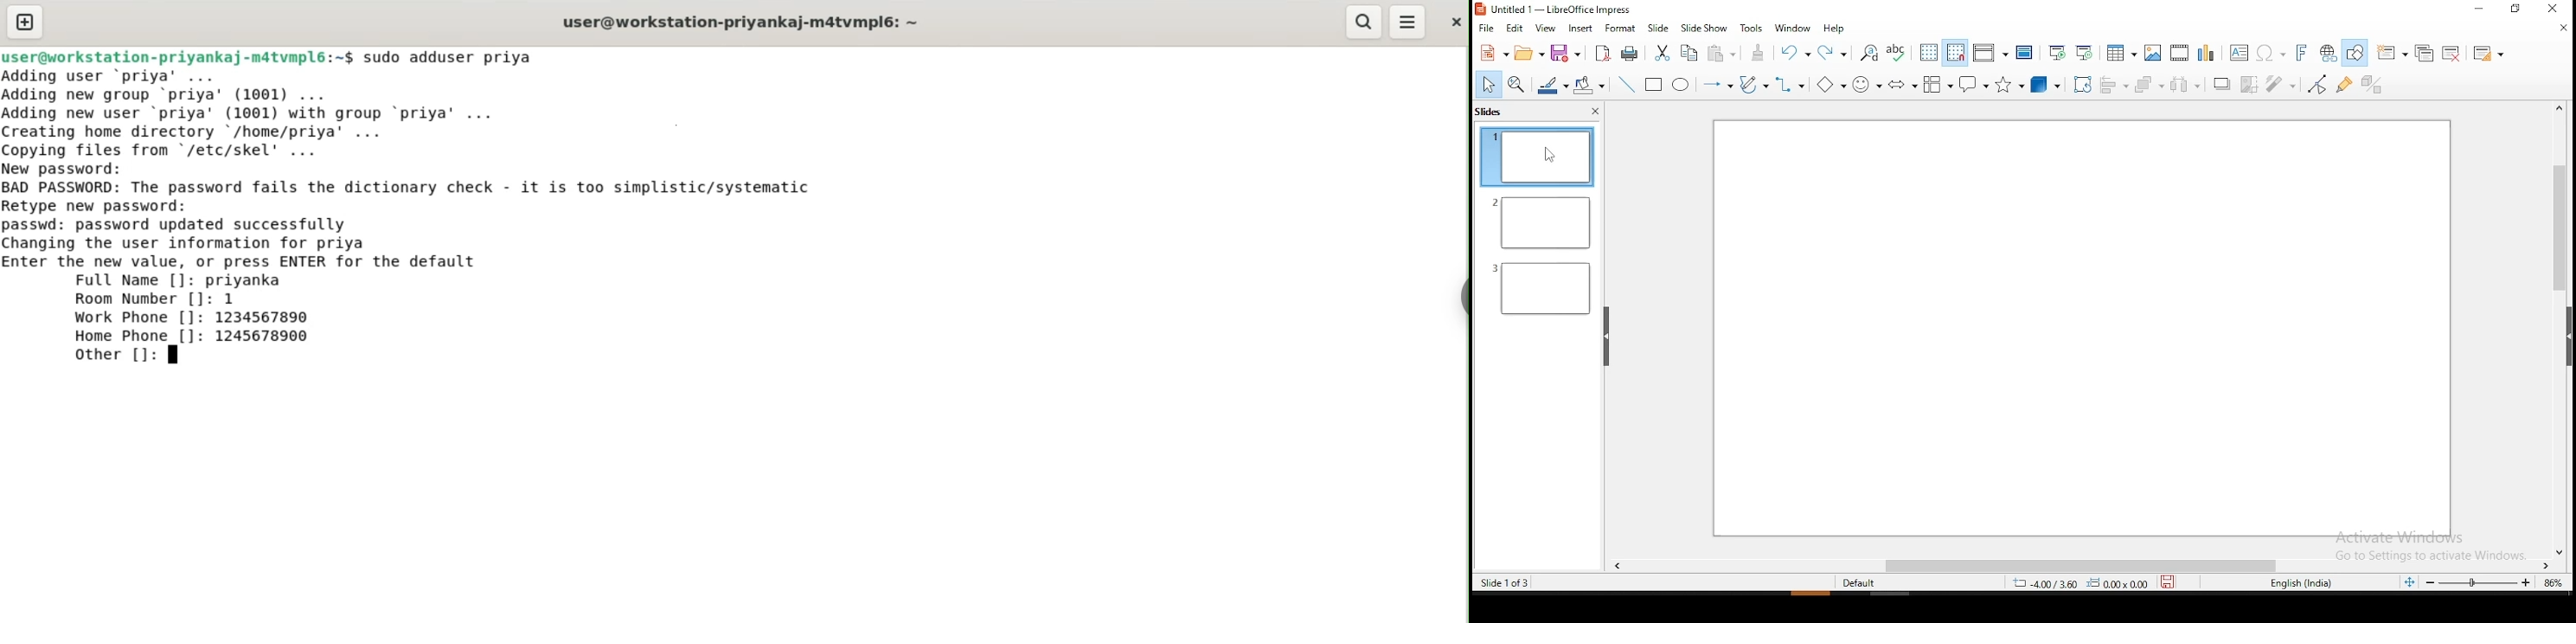 The image size is (2576, 644). Describe the element at coordinates (1539, 222) in the screenshot. I see `slide 2` at that location.